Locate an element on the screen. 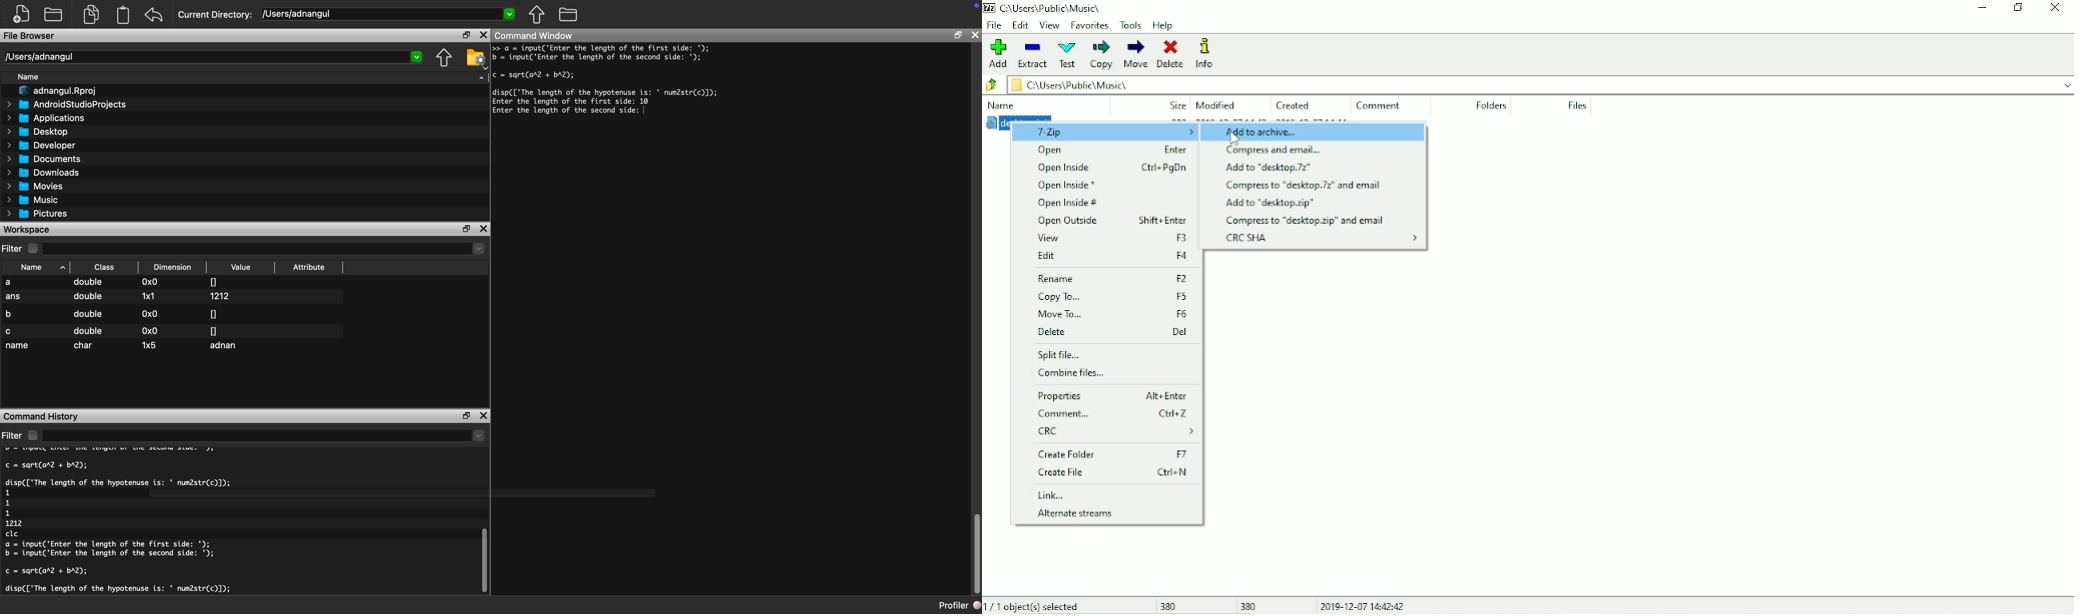 This screenshot has width=2100, height=616. File location is located at coordinates (1052, 8).